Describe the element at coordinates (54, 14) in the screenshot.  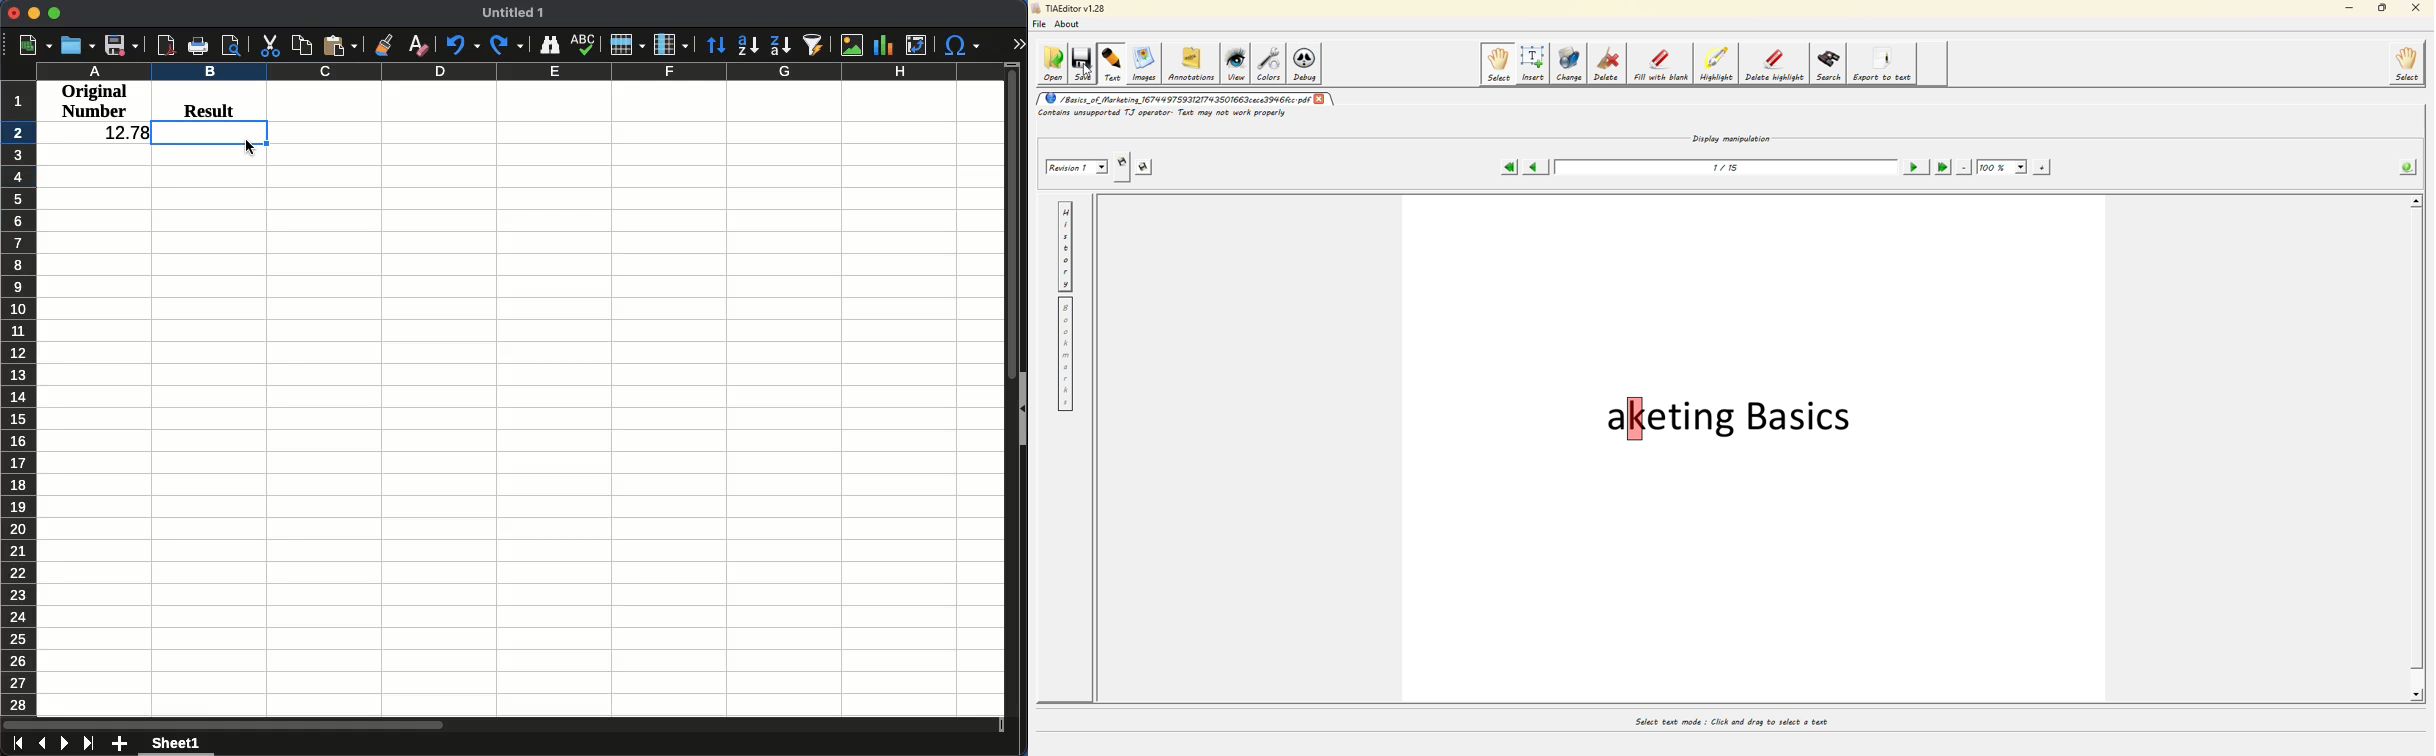
I see `Maximize` at that location.